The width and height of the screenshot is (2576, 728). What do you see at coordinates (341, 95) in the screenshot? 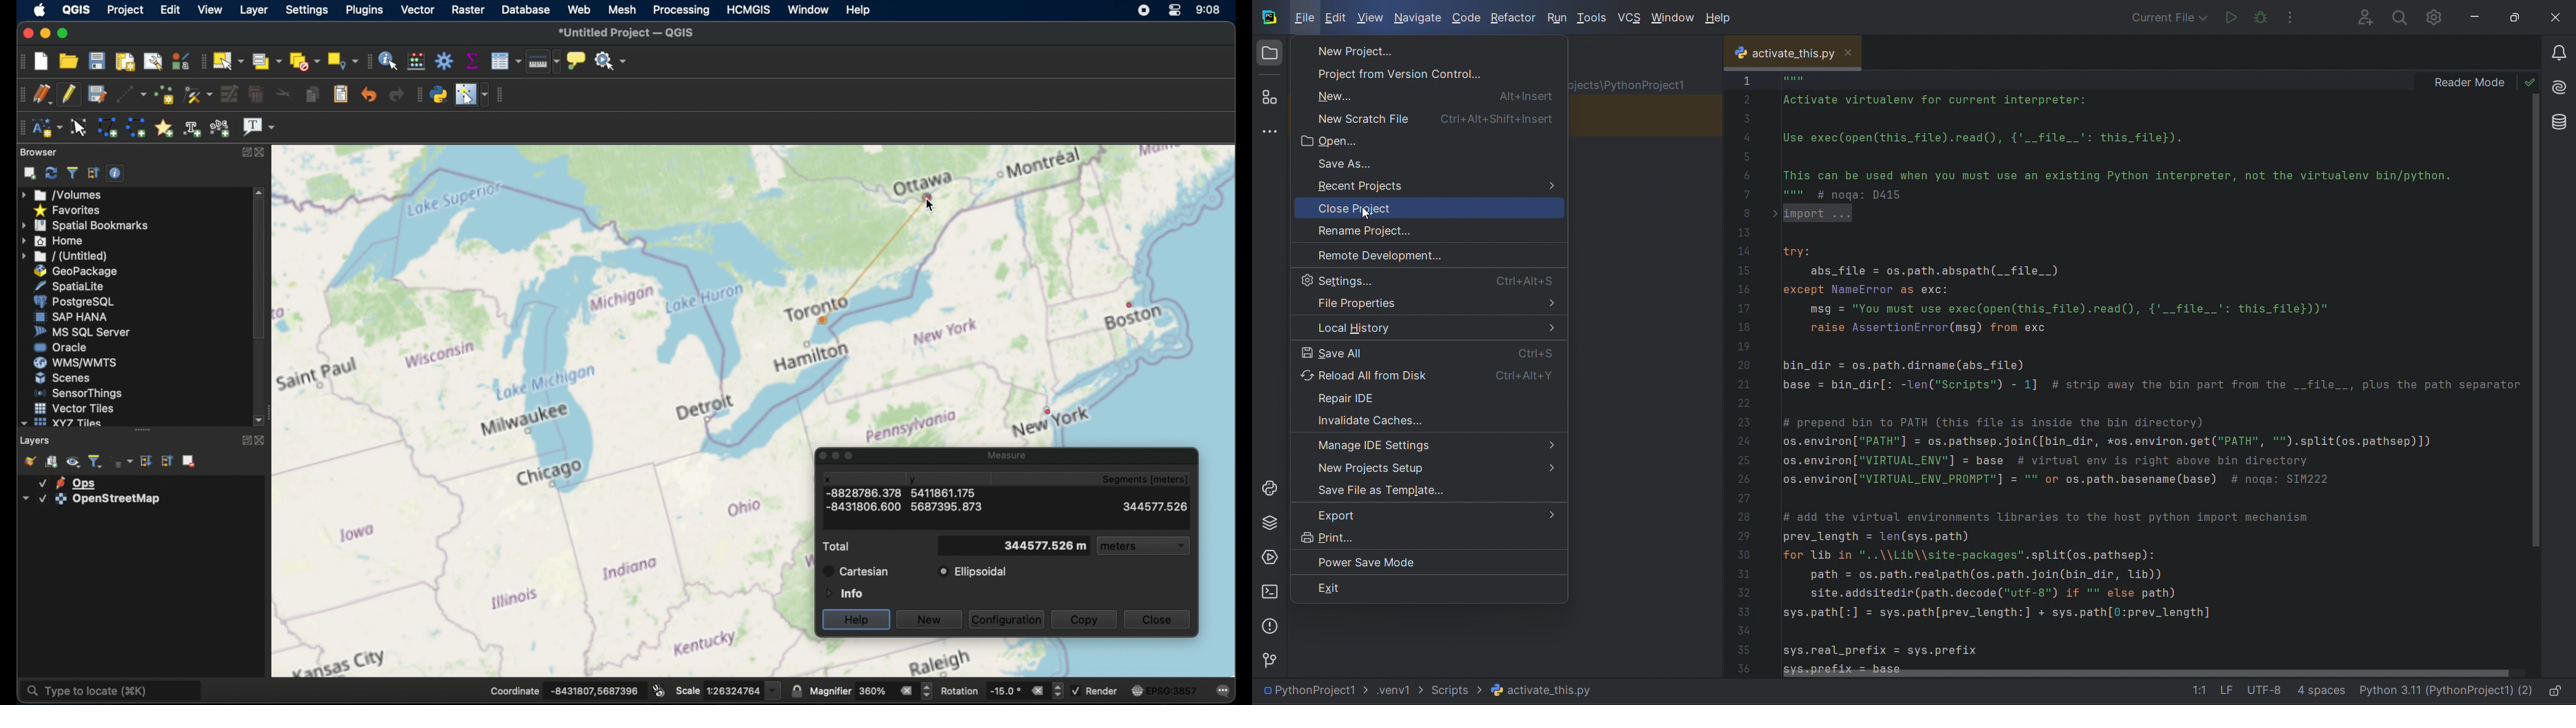
I see `paste features` at bounding box center [341, 95].